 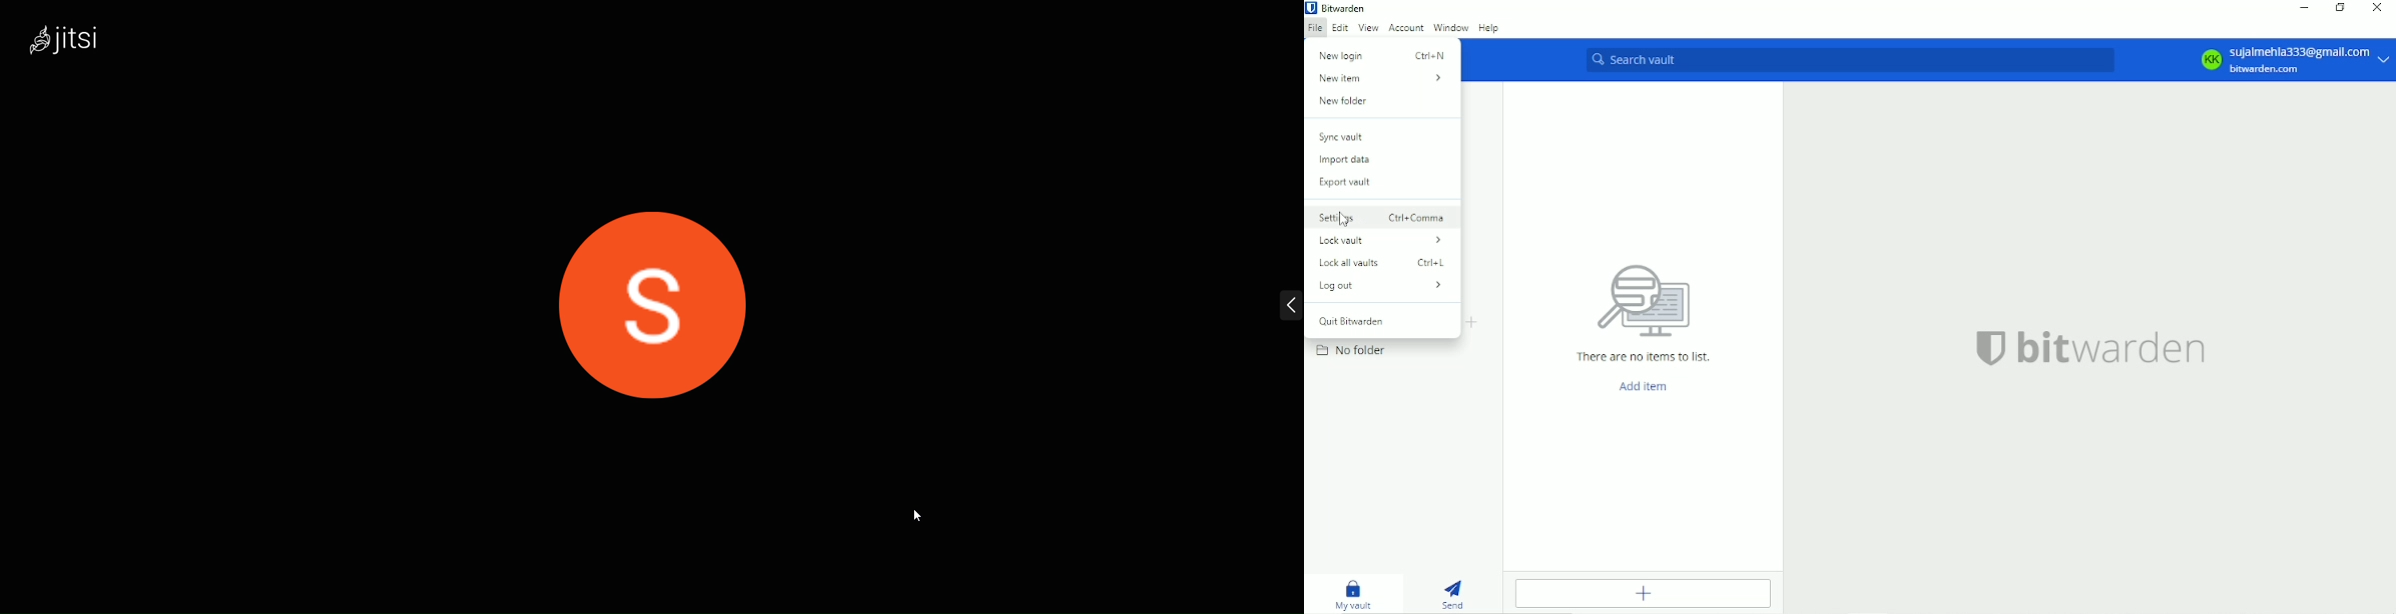 What do you see at coordinates (1379, 285) in the screenshot?
I see `Log out` at bounding box center [1379, 285].